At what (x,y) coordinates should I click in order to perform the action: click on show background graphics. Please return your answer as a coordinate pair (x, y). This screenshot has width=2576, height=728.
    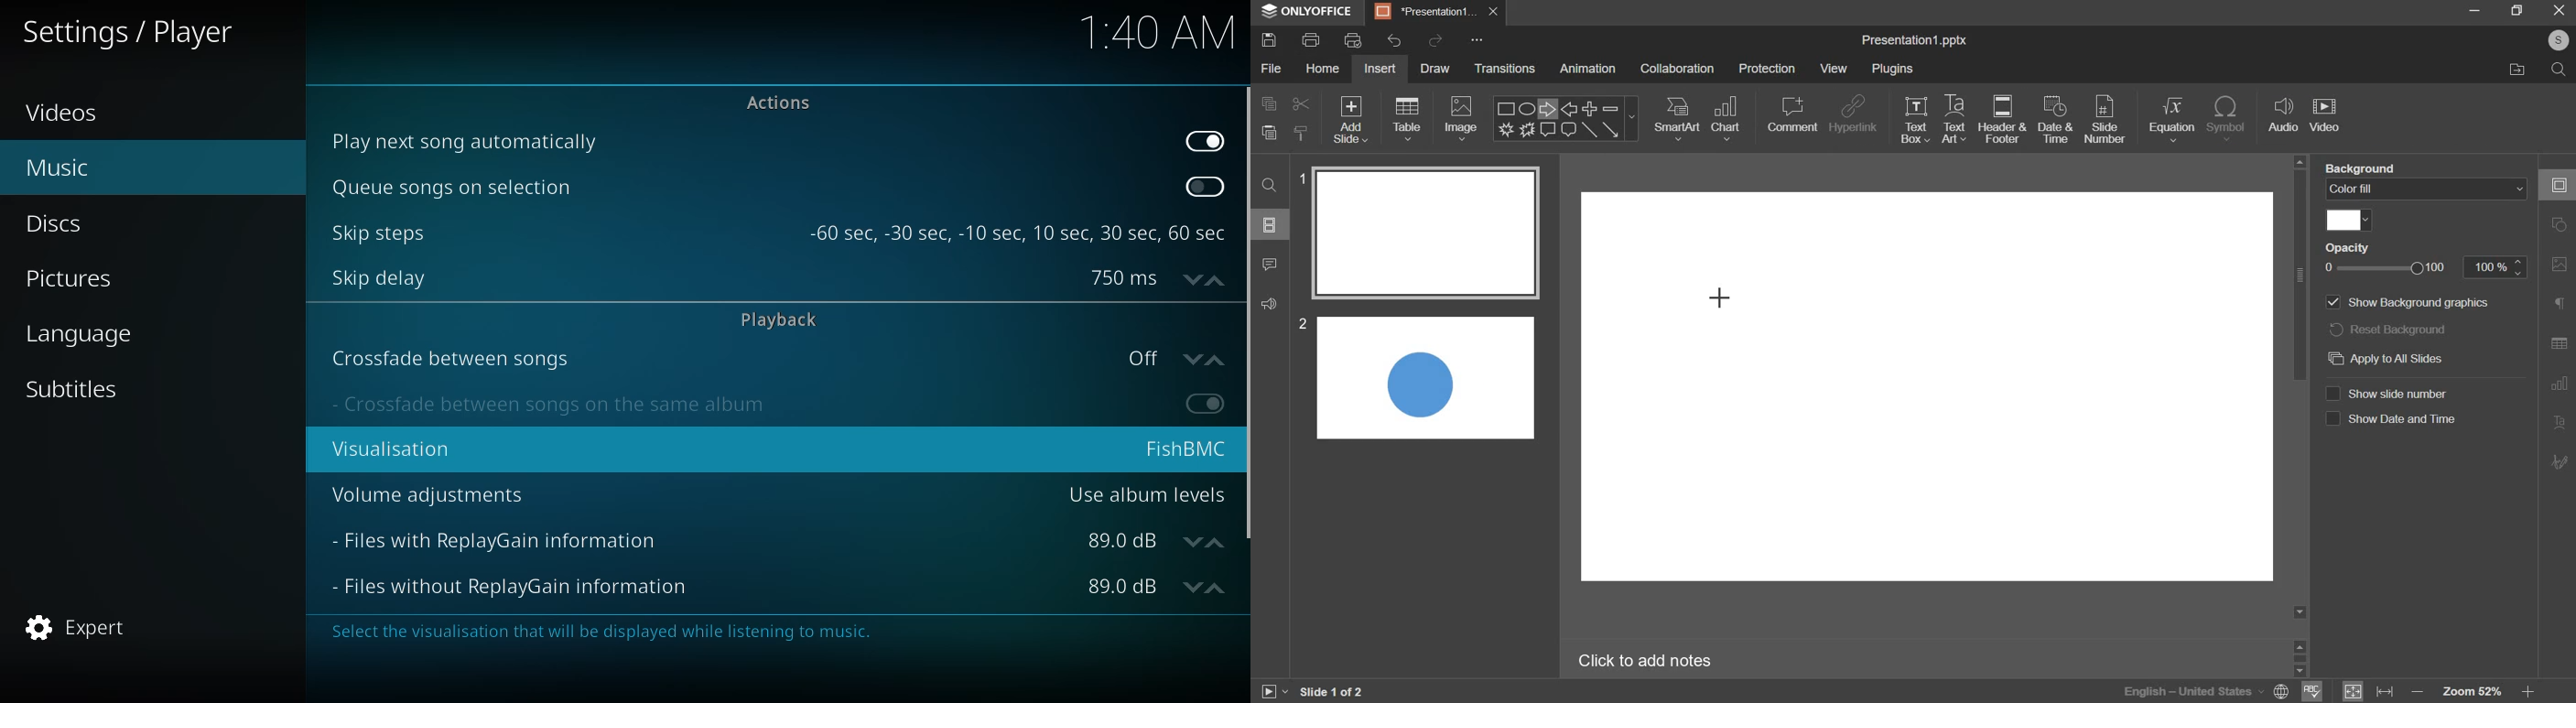
    Looking at the image, I should click on (2403, 303).